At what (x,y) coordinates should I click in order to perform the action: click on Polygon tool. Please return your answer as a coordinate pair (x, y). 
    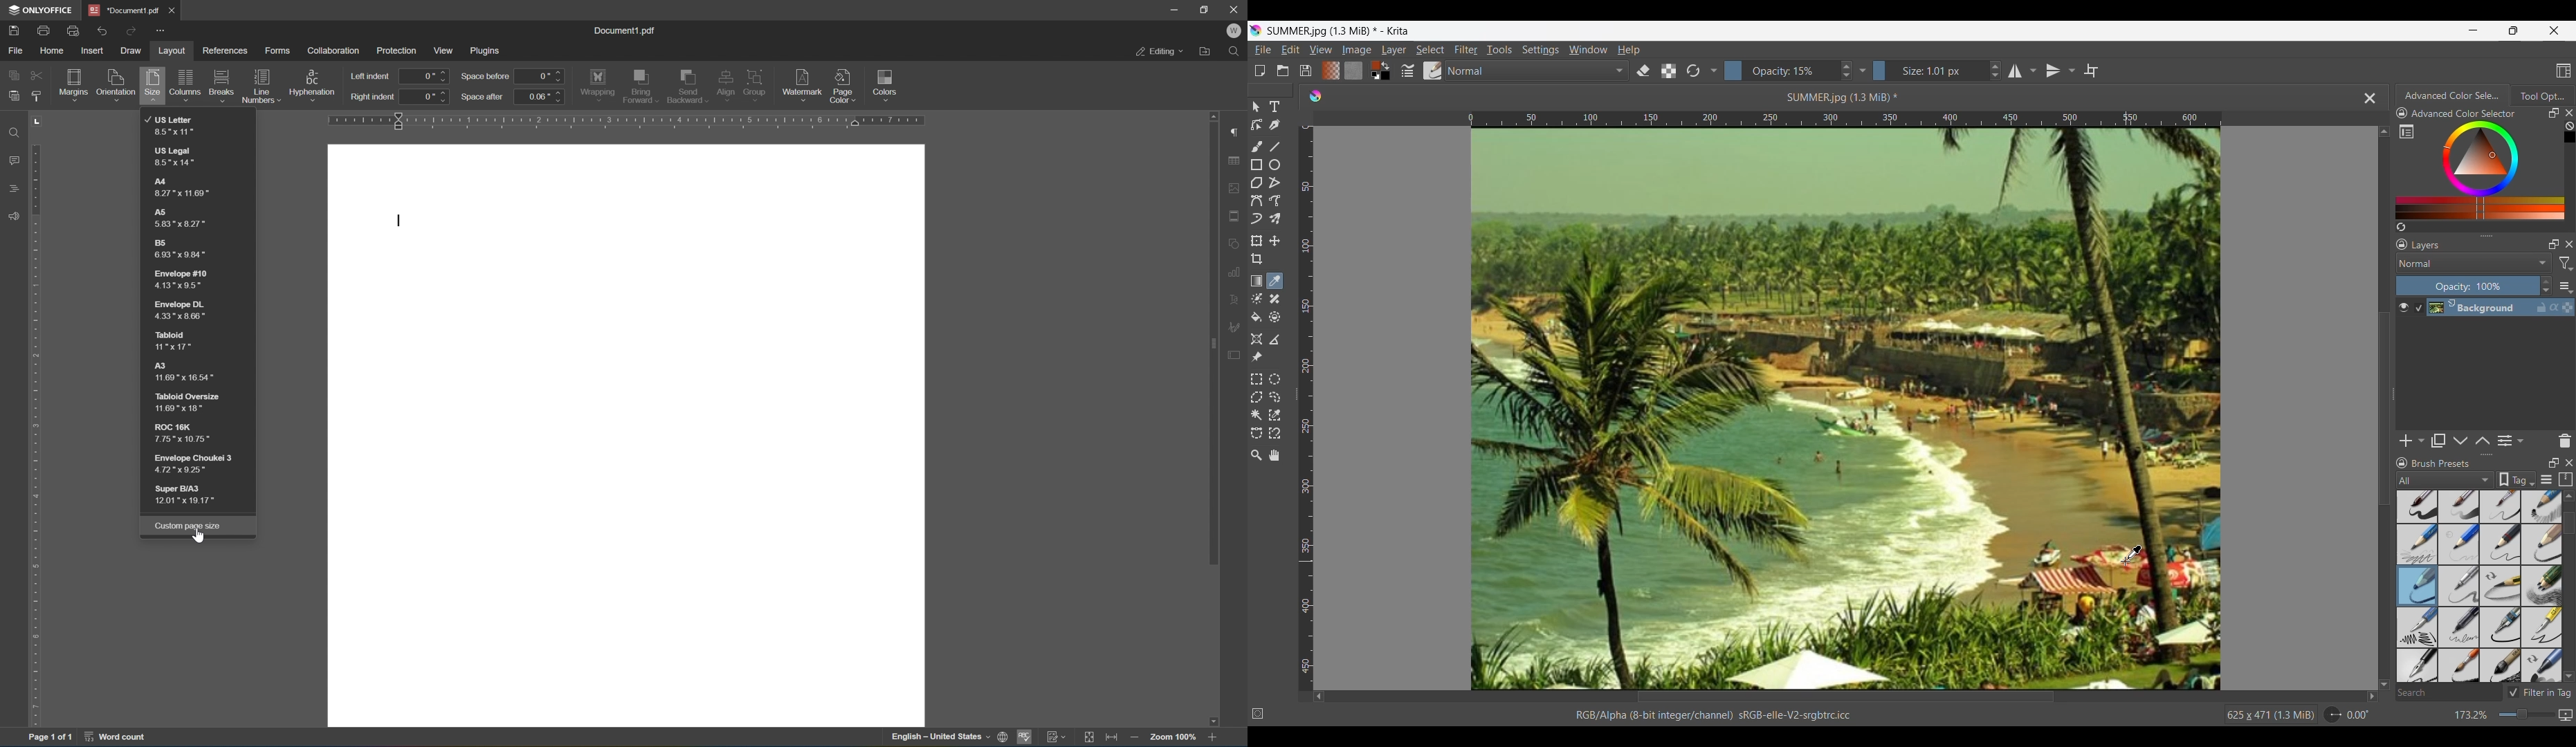
    Looking at the image, I should click on (1257, 183).